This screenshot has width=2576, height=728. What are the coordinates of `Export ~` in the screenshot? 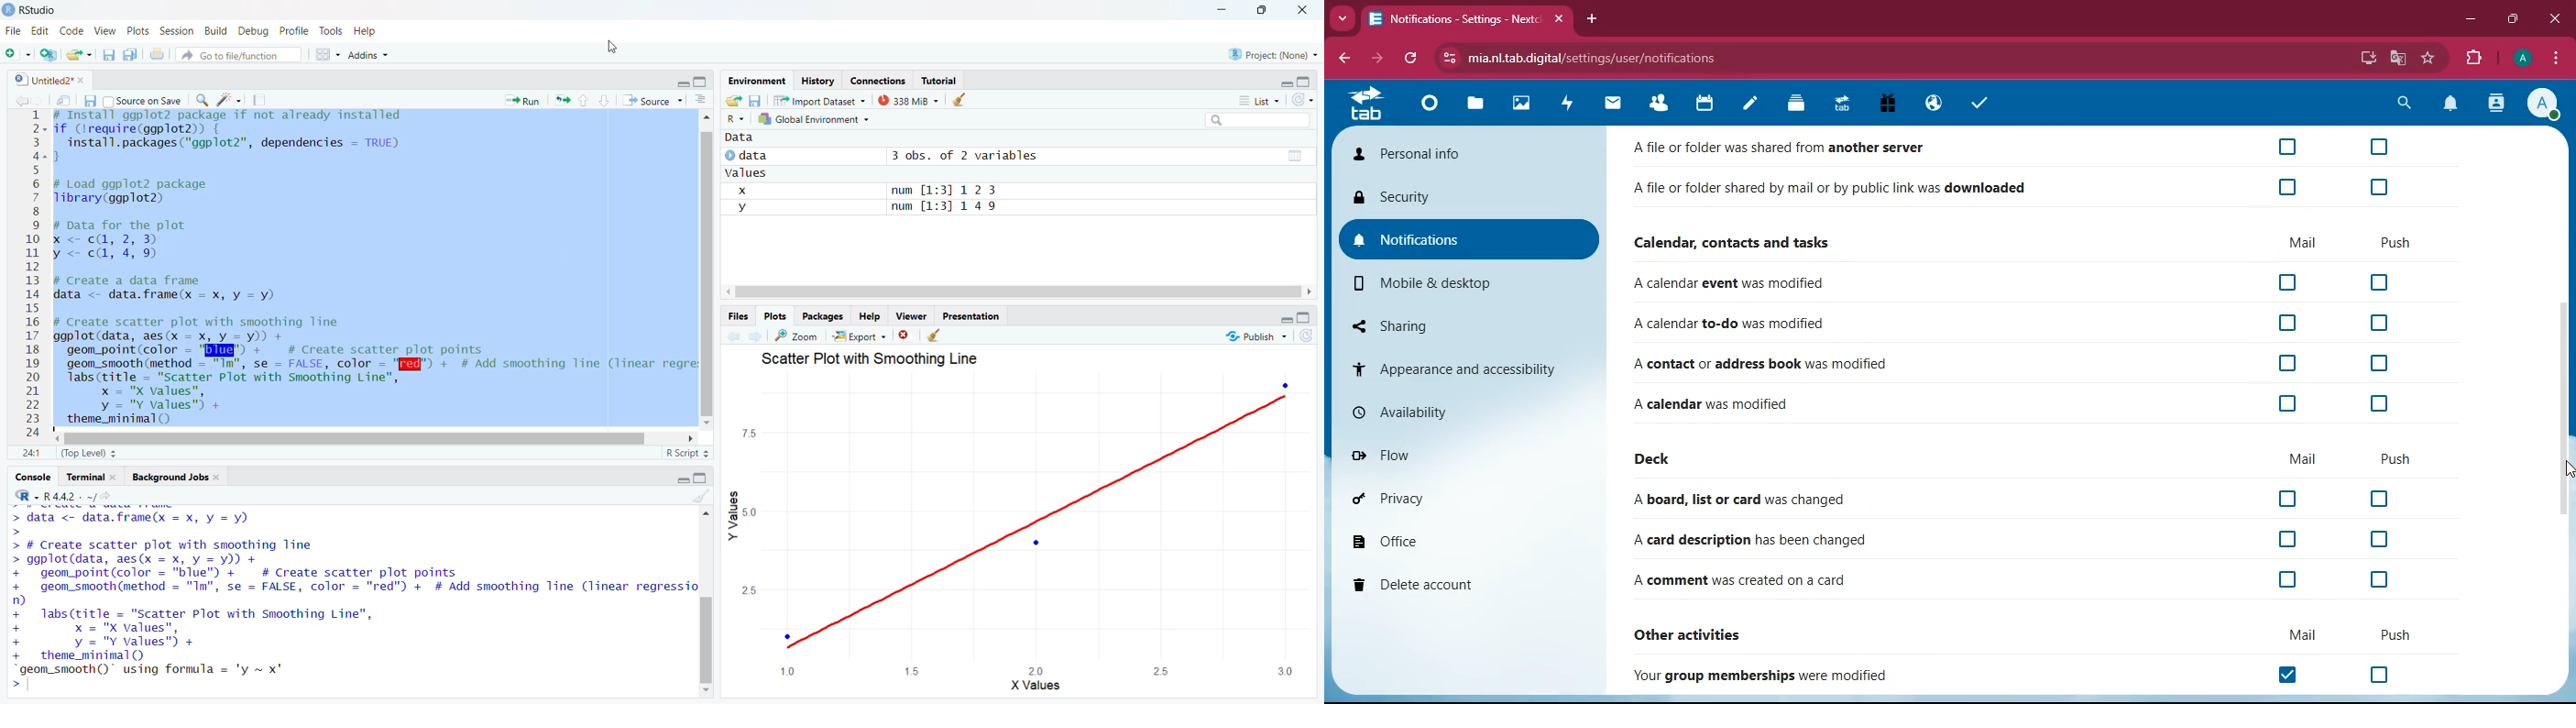 It's located at (862, 338).